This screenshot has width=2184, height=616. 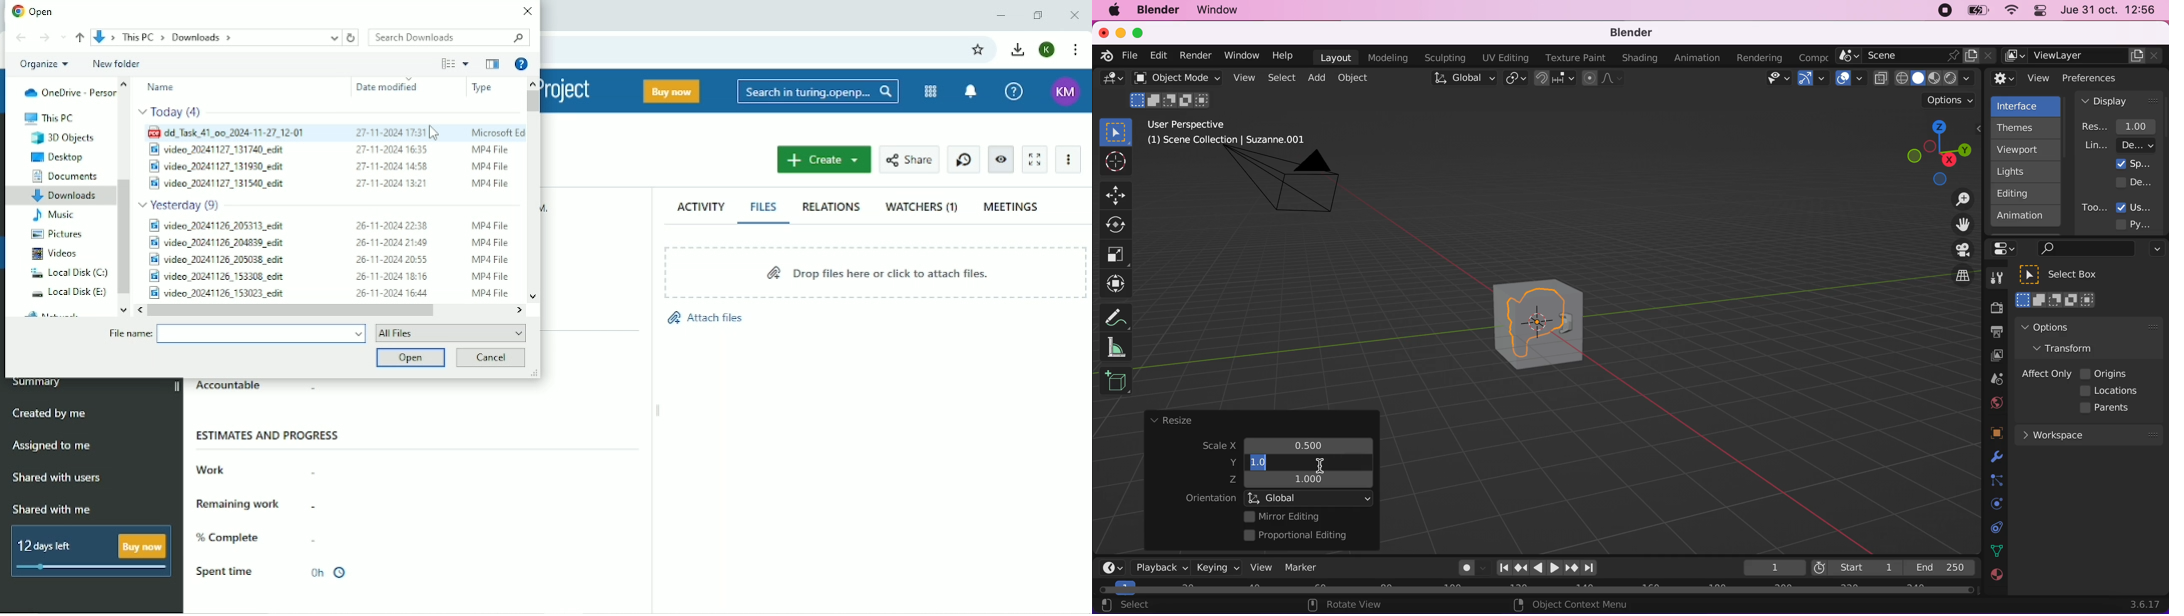 What do you see at coordinates (1103, 32) in the screenshot?
I see `close` at bounding box center [1103, 32].